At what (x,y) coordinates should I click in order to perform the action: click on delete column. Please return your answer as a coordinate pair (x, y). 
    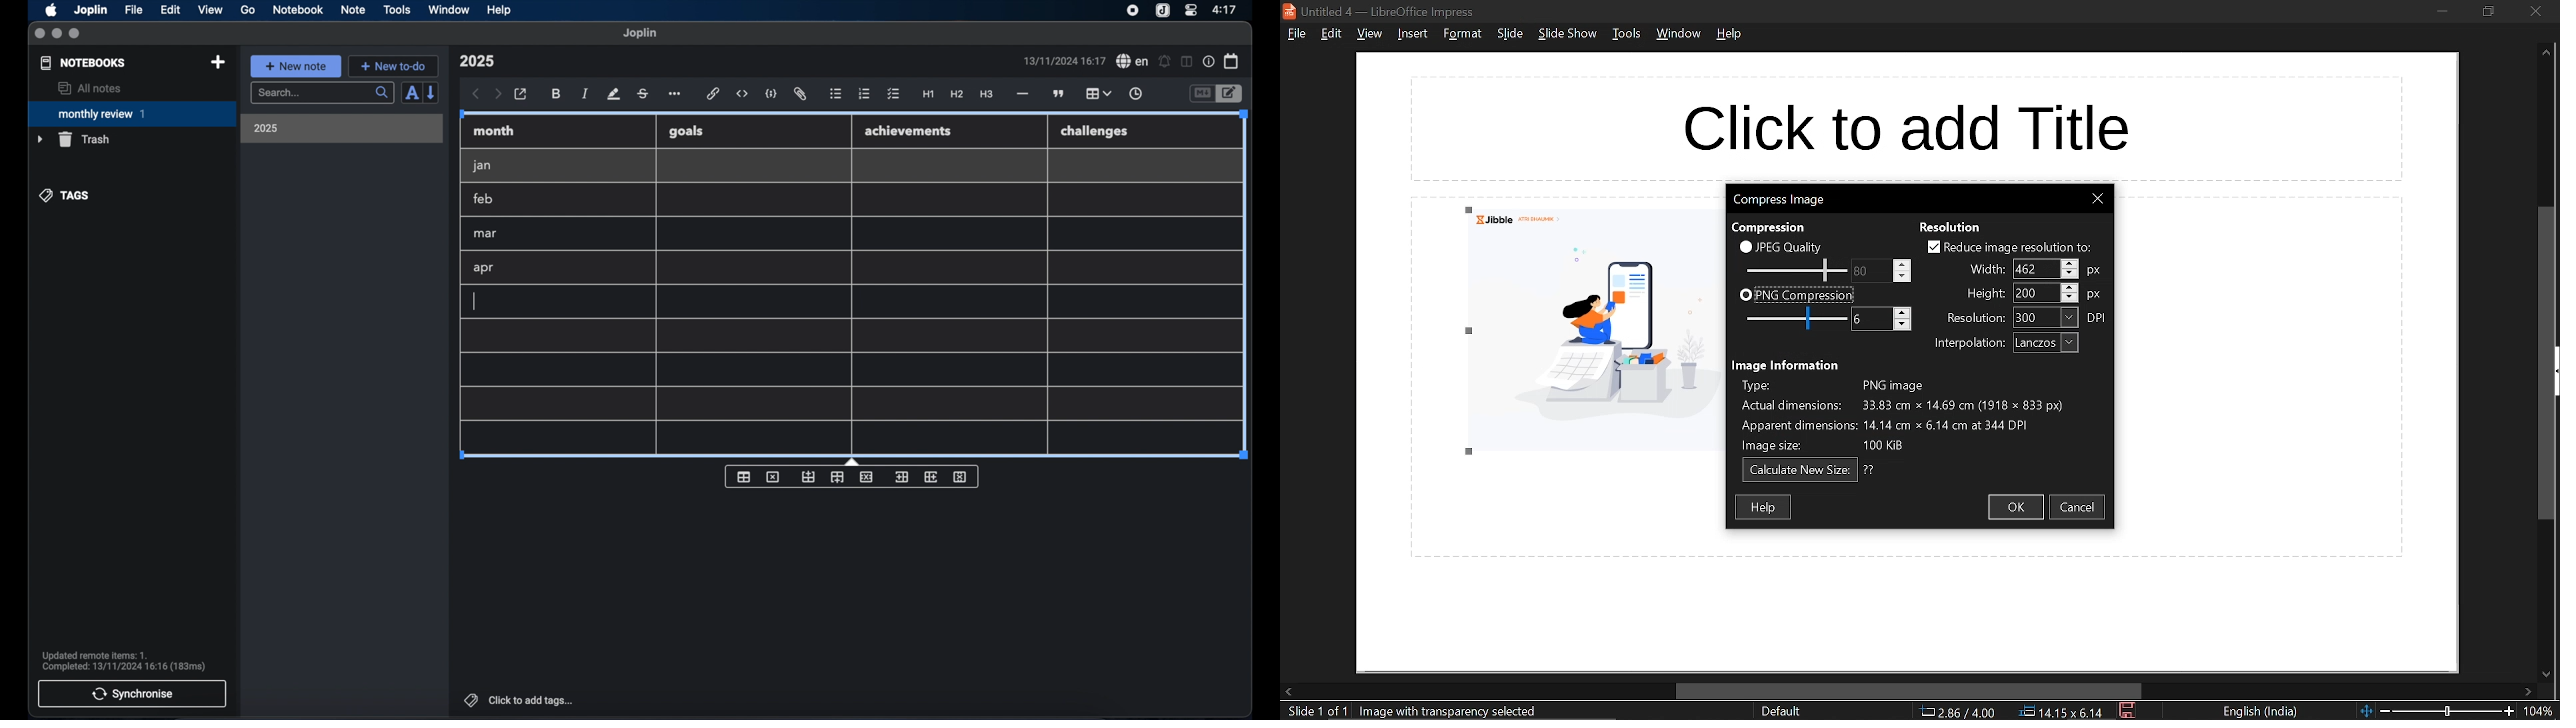
    Looking at the image, I should click on (961, 477).